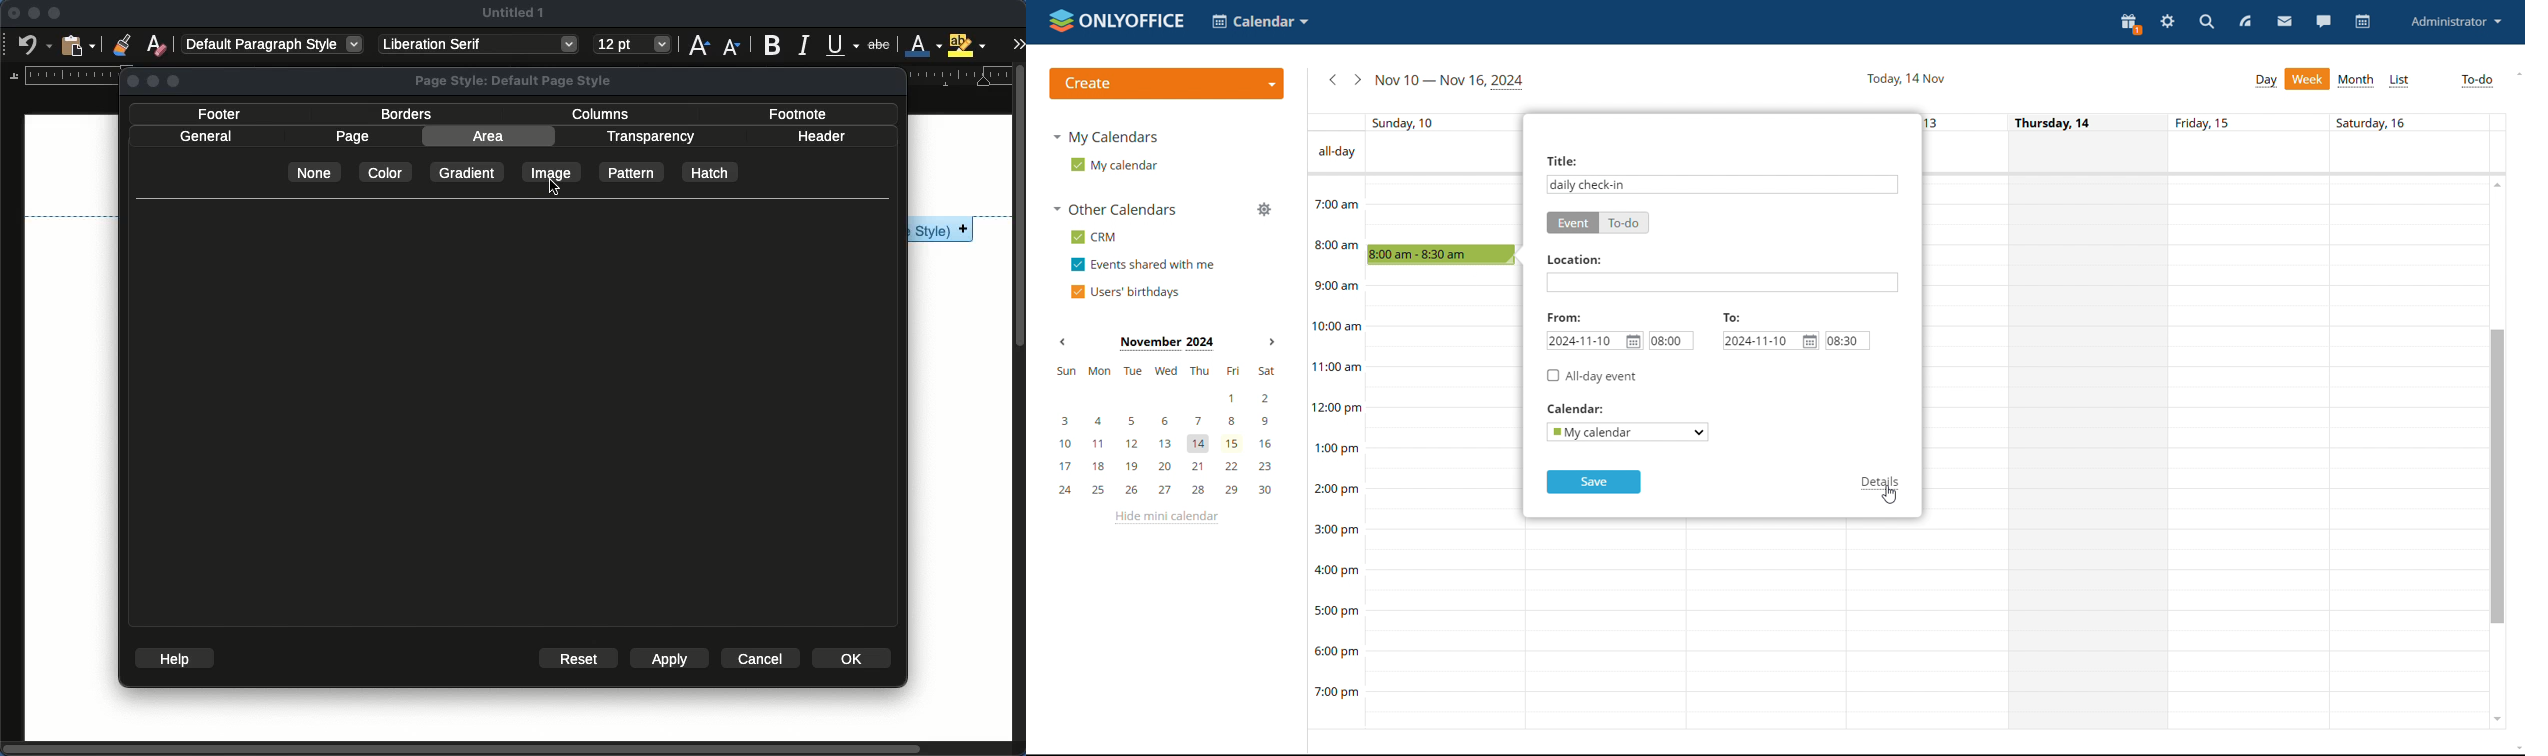 This screenshot has height=756, width=2548. I want to click on help, so click(174, 658).